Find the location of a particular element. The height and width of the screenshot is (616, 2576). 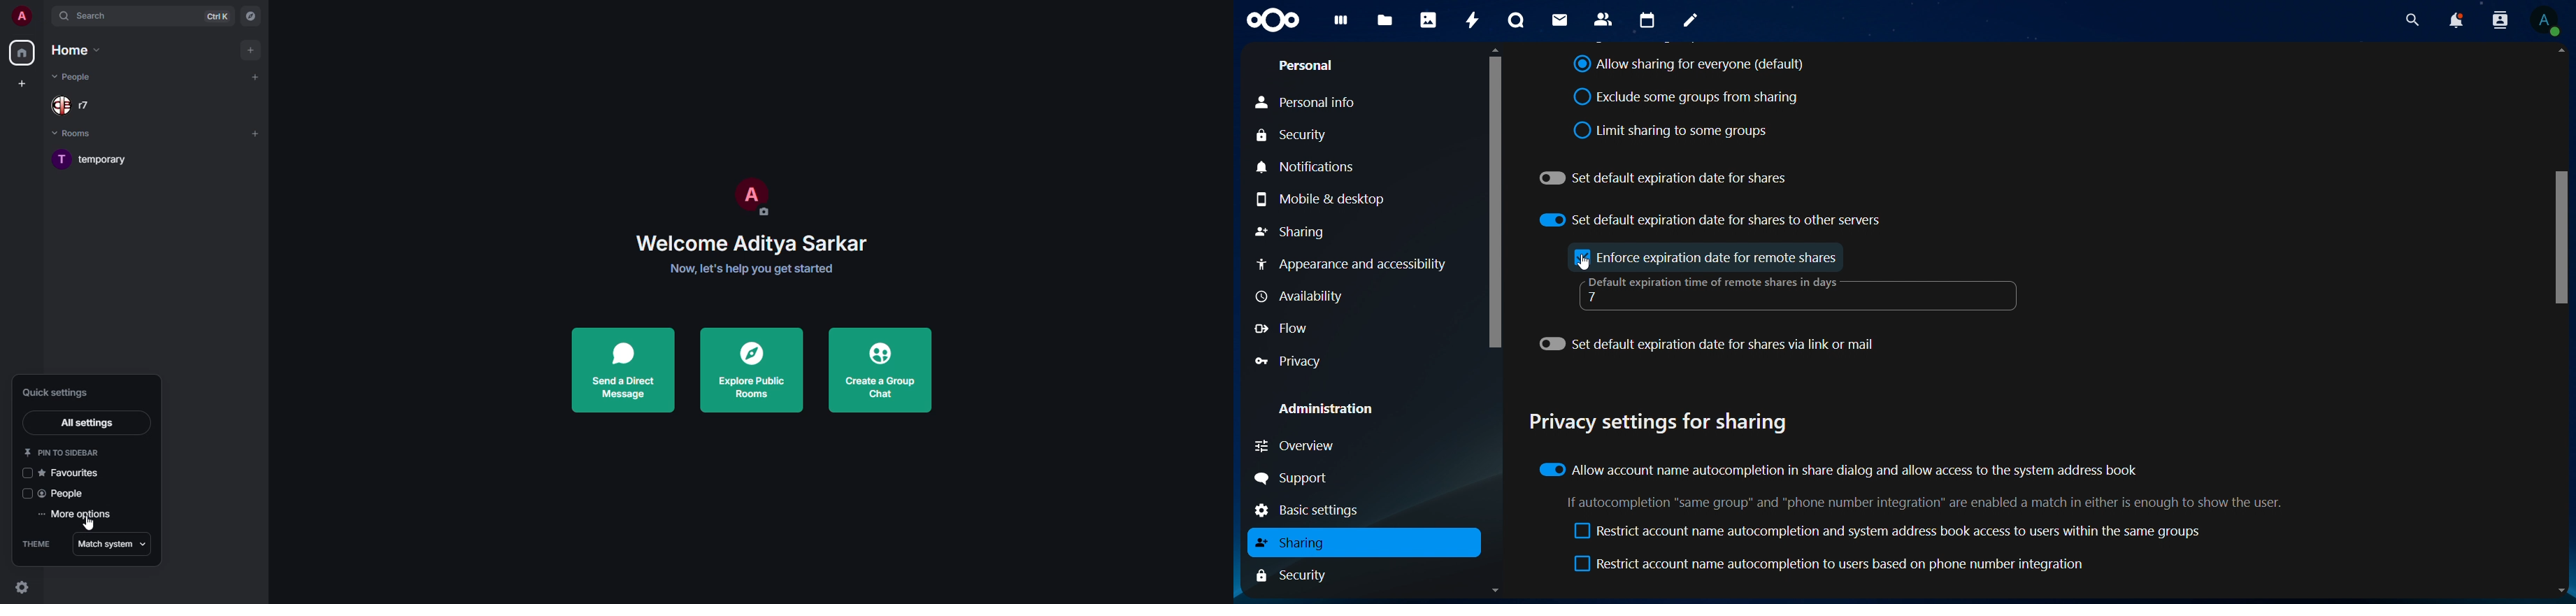

Set default expiration date for shares to other servers is located at coordinates (1710, 220).